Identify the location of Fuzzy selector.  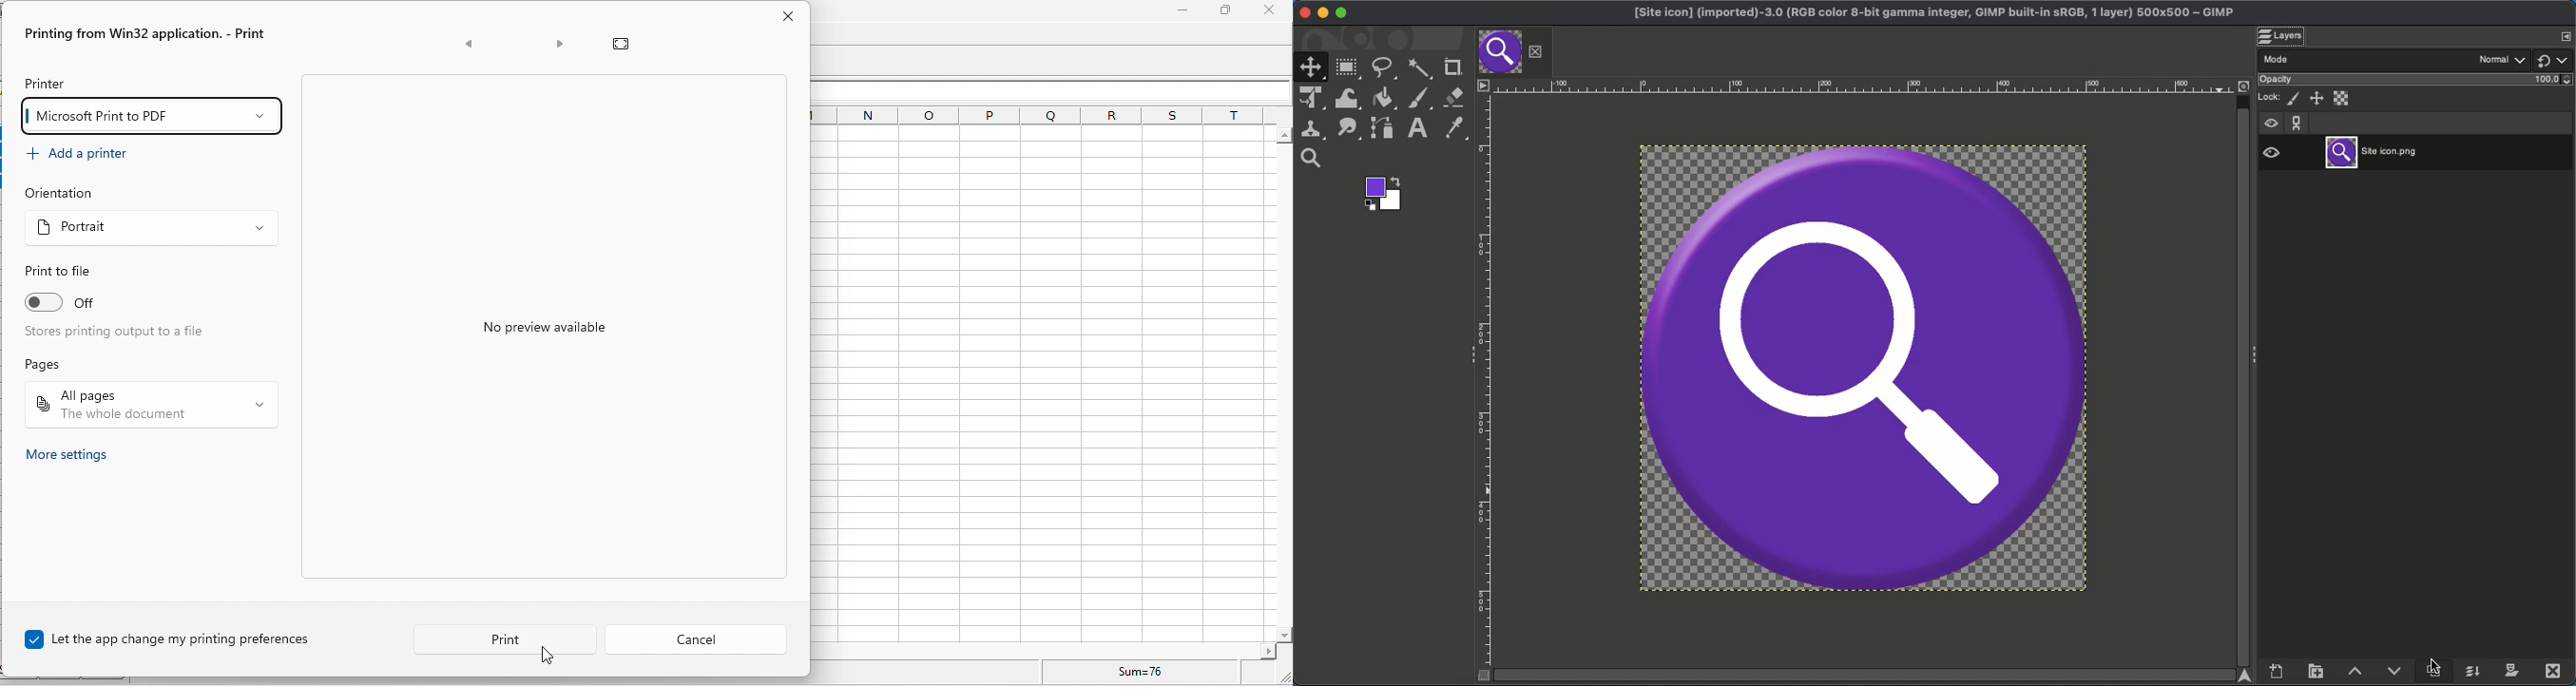
(1421, 69).